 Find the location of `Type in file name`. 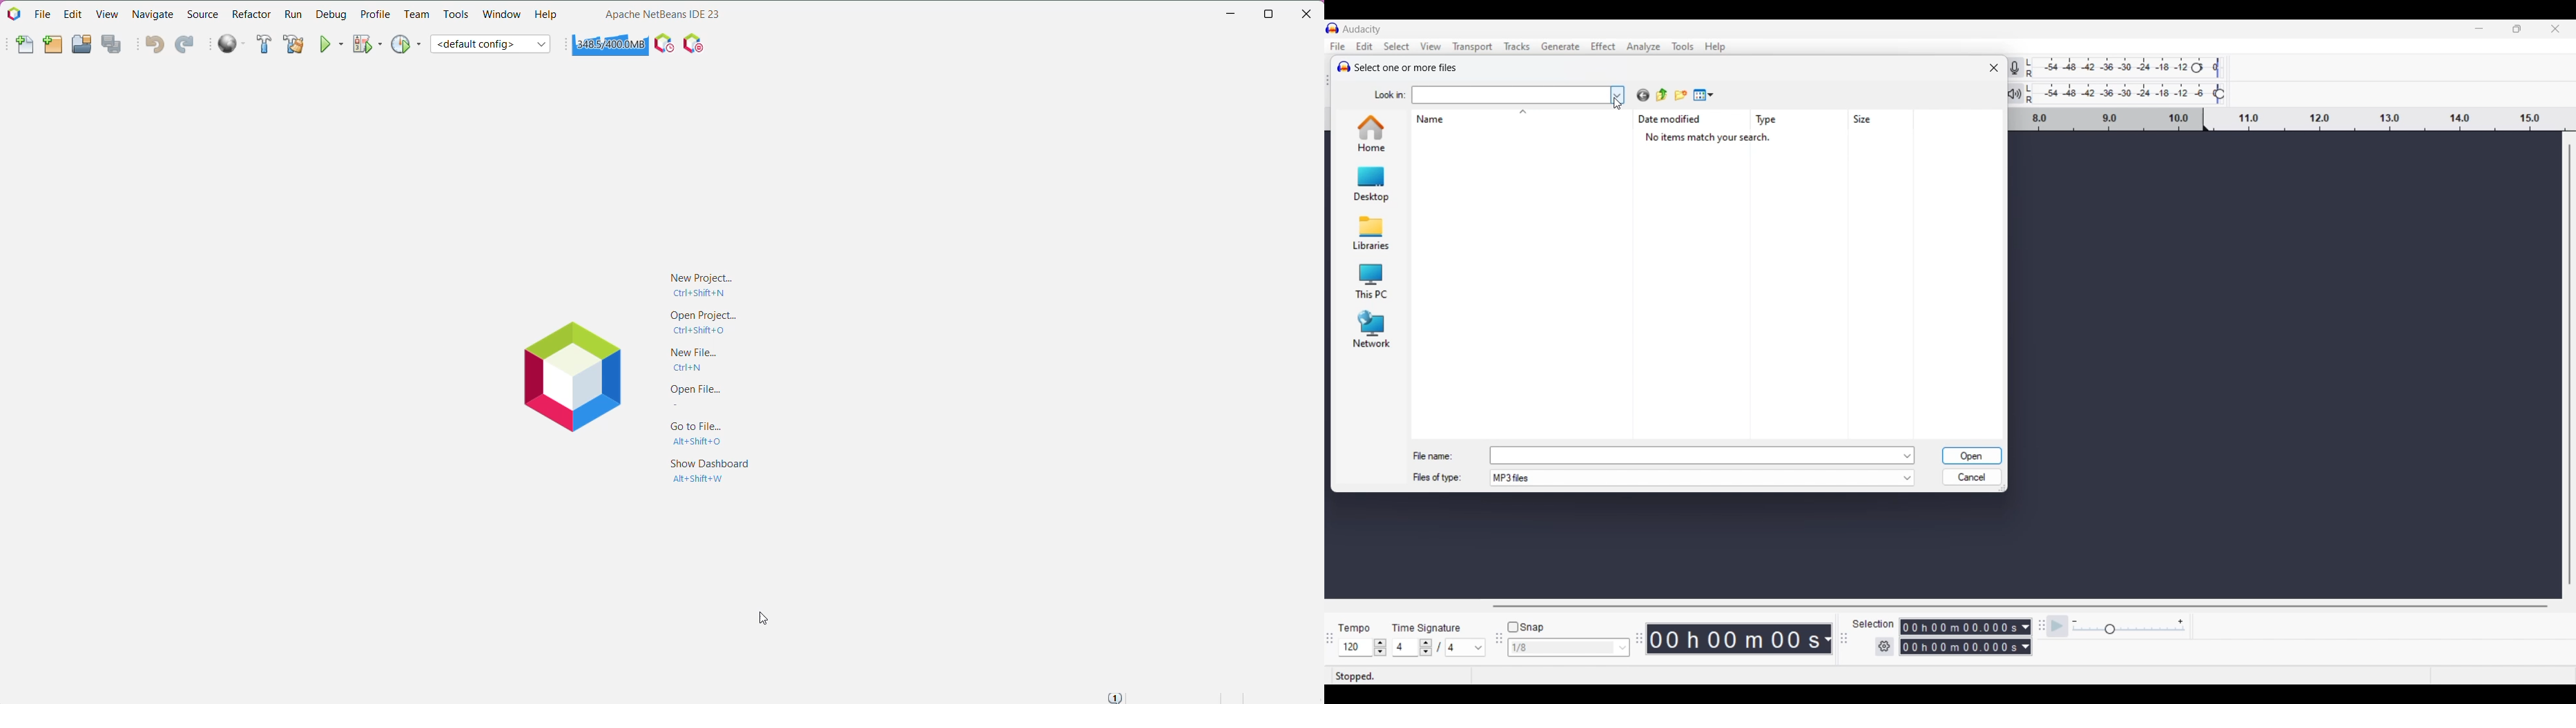

Type in file name is located at coordinates (1695, 455).